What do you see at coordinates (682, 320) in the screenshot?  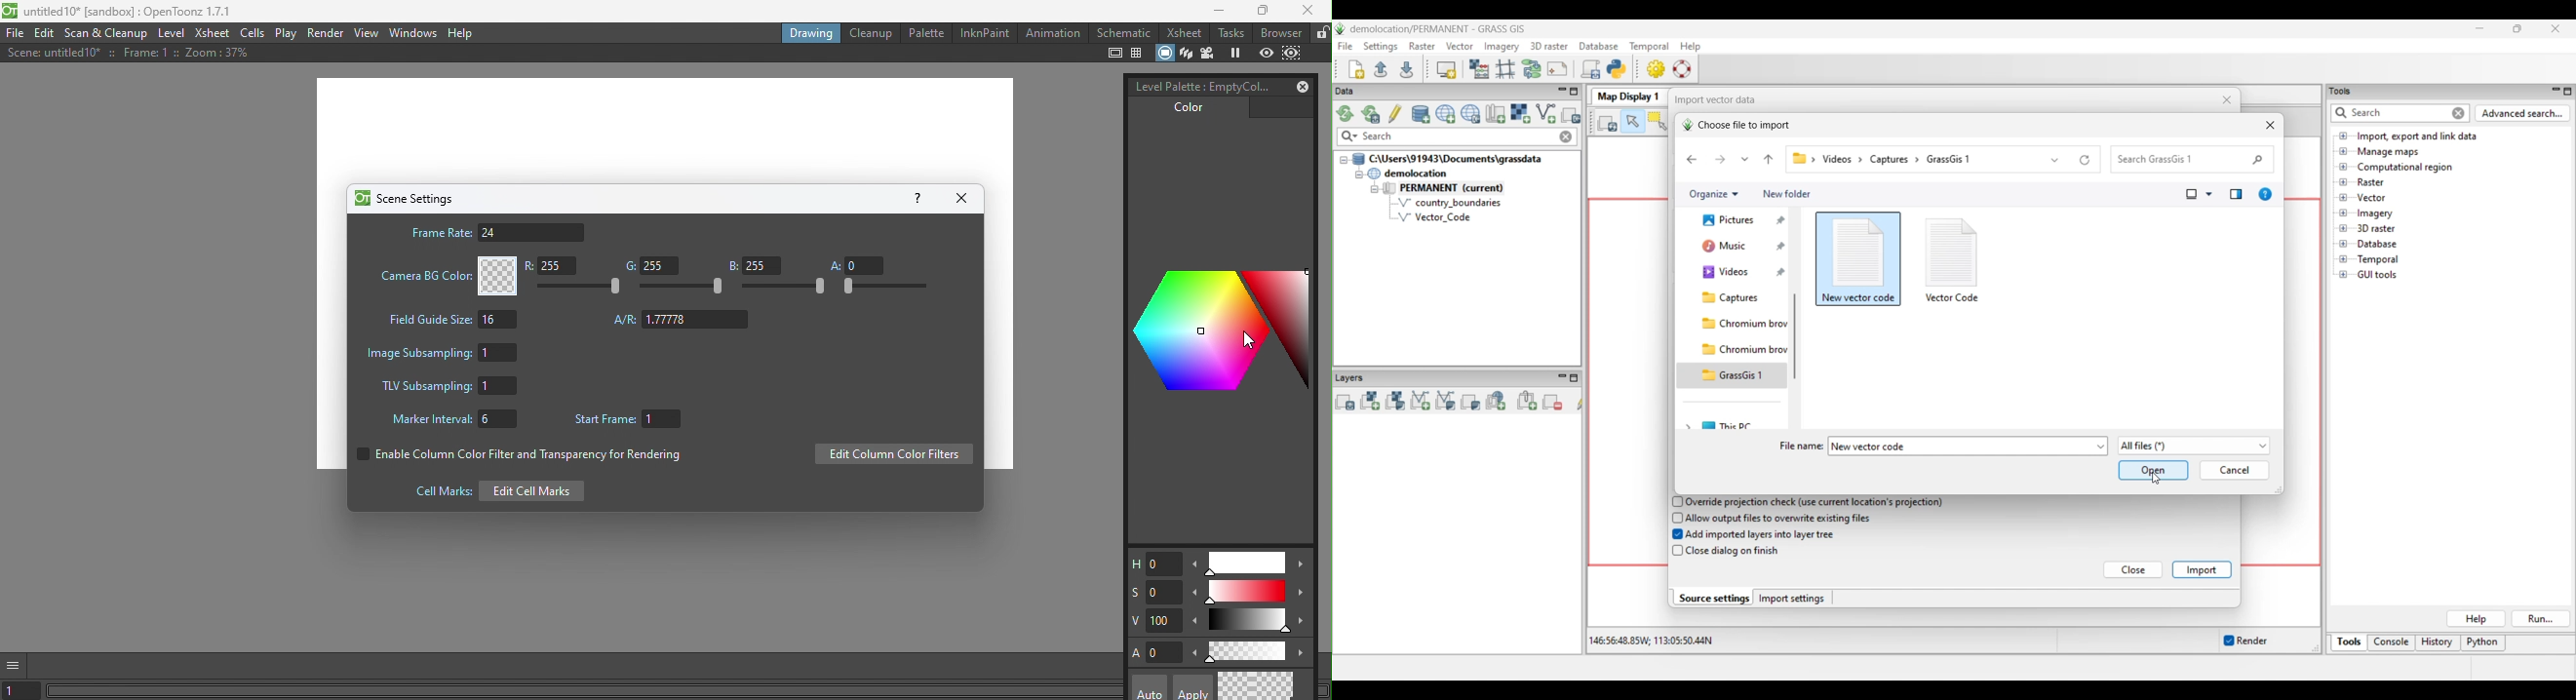 I see `Aspect ratio` at bounding box center [682, 320].